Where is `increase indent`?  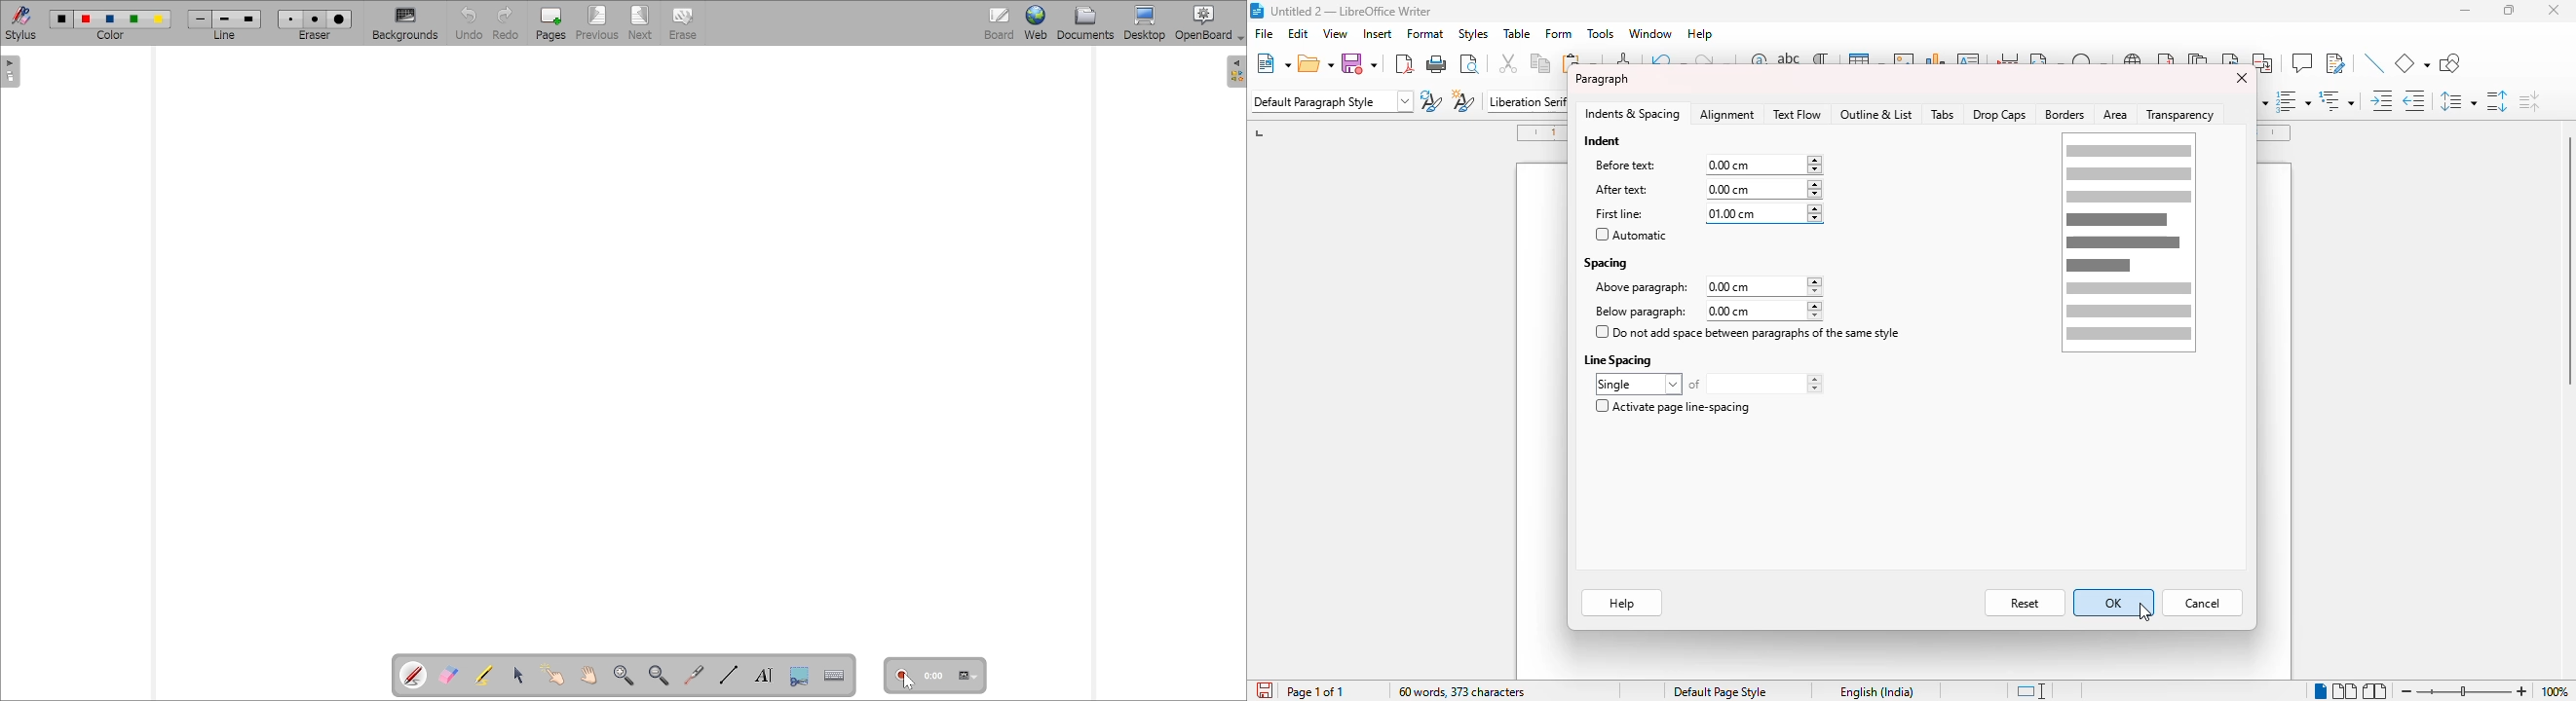
increase indent is located at coordinates (2382, 100).